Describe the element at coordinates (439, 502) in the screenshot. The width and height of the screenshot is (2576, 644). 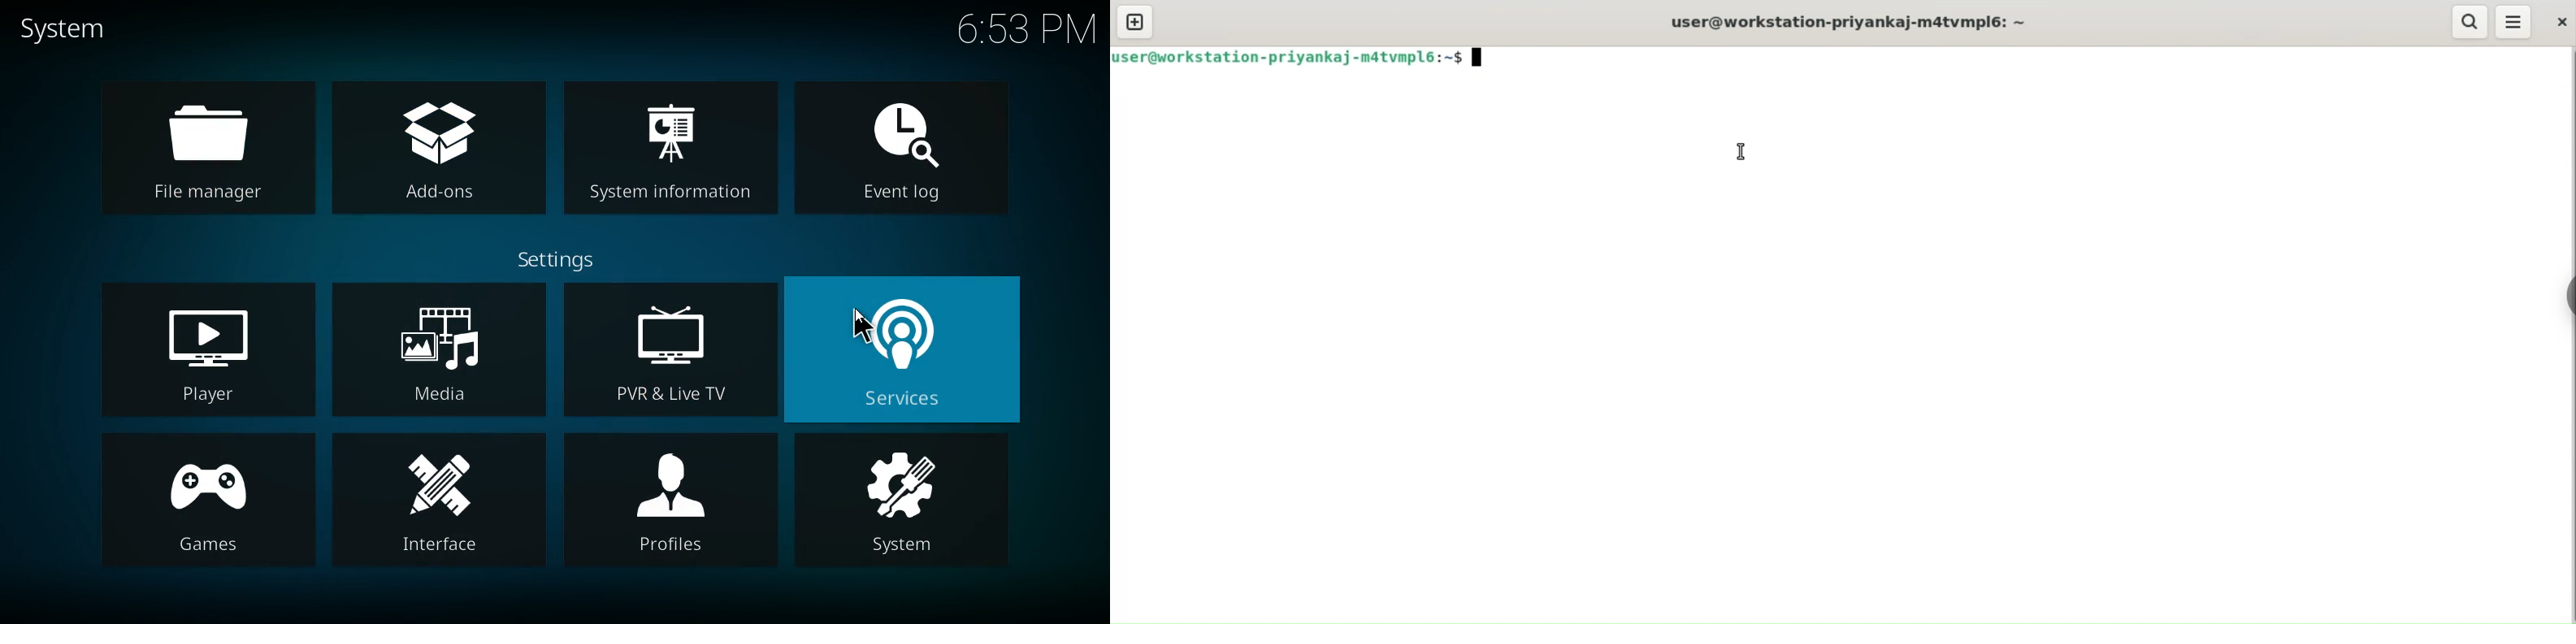
I see `interface` at that location.